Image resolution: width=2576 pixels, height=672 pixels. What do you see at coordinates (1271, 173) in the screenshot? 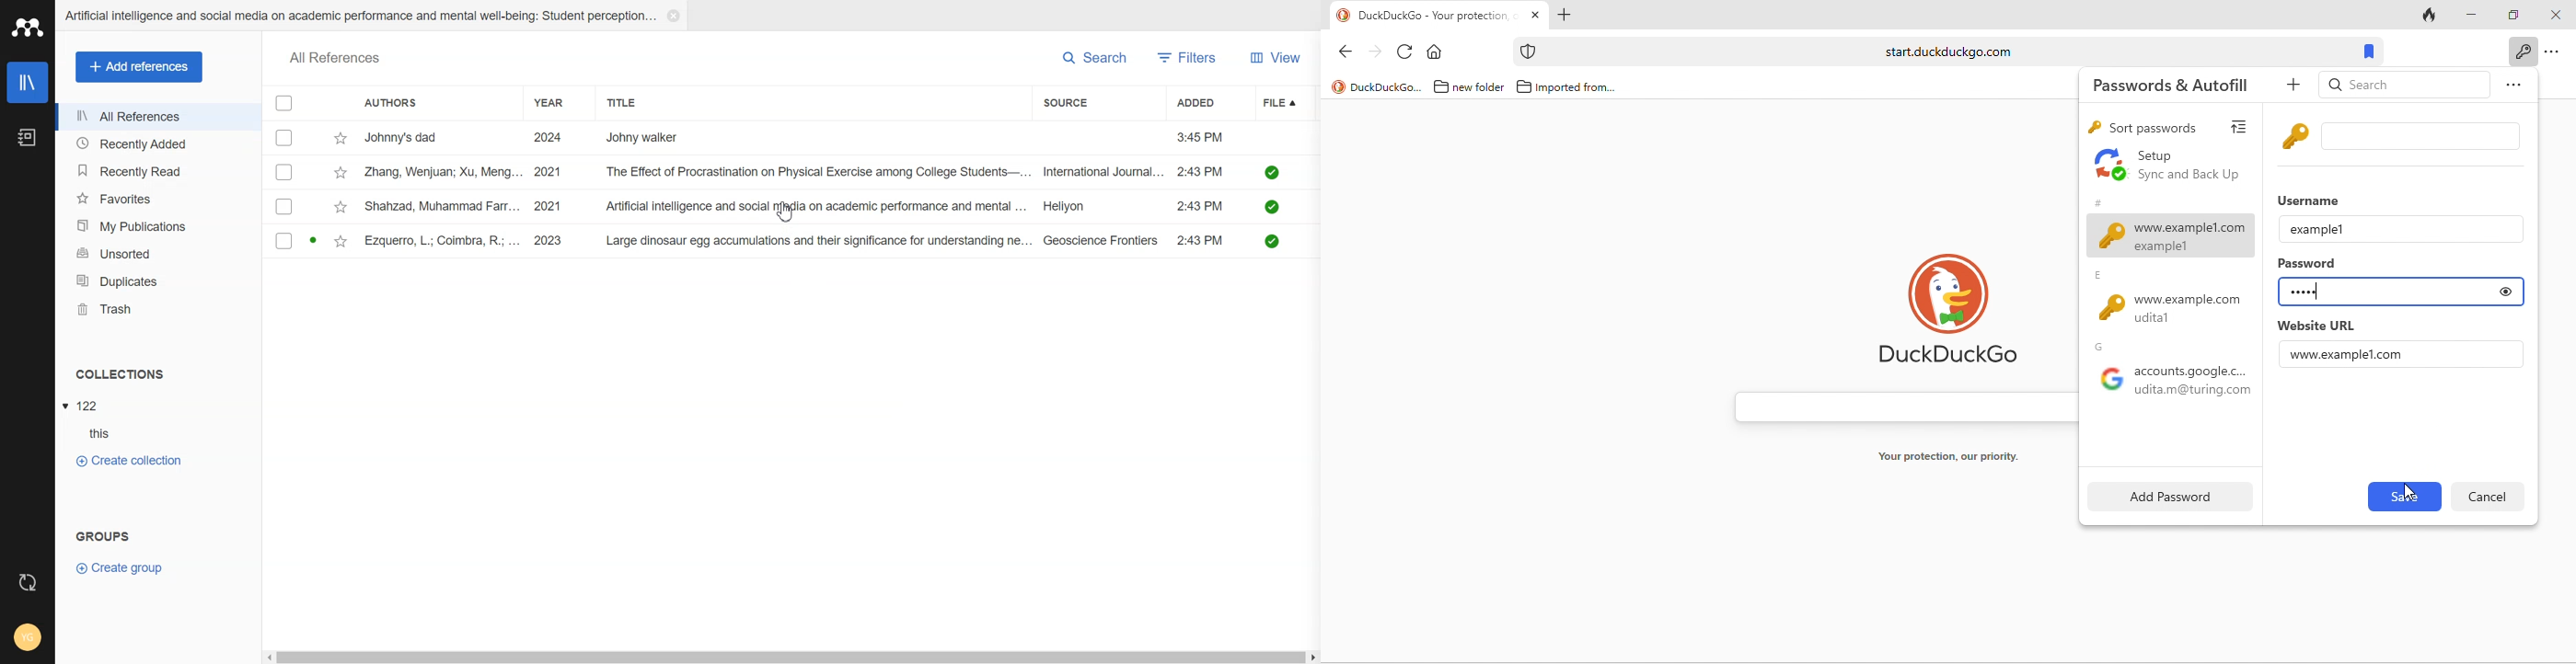
I see `downloded` at bounding box center [1271, 173].